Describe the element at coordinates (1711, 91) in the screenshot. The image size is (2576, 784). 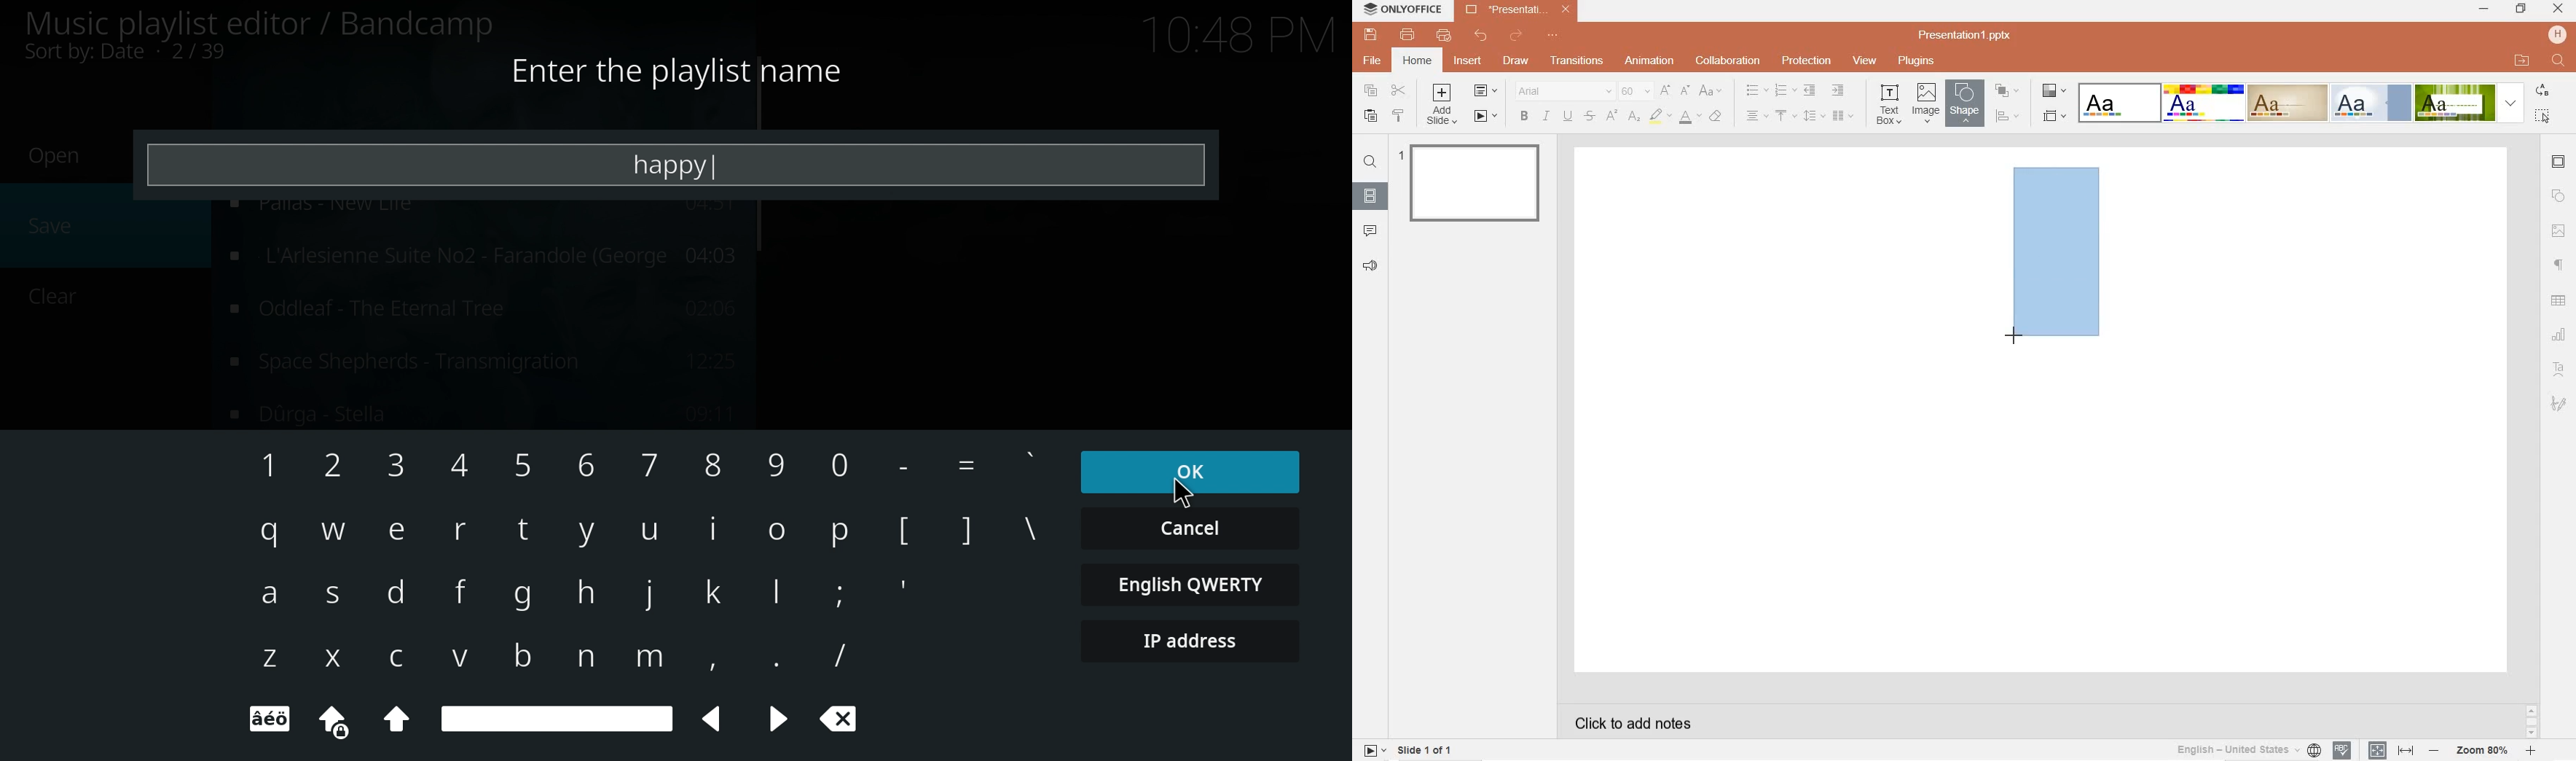
I see `change case` at that location.